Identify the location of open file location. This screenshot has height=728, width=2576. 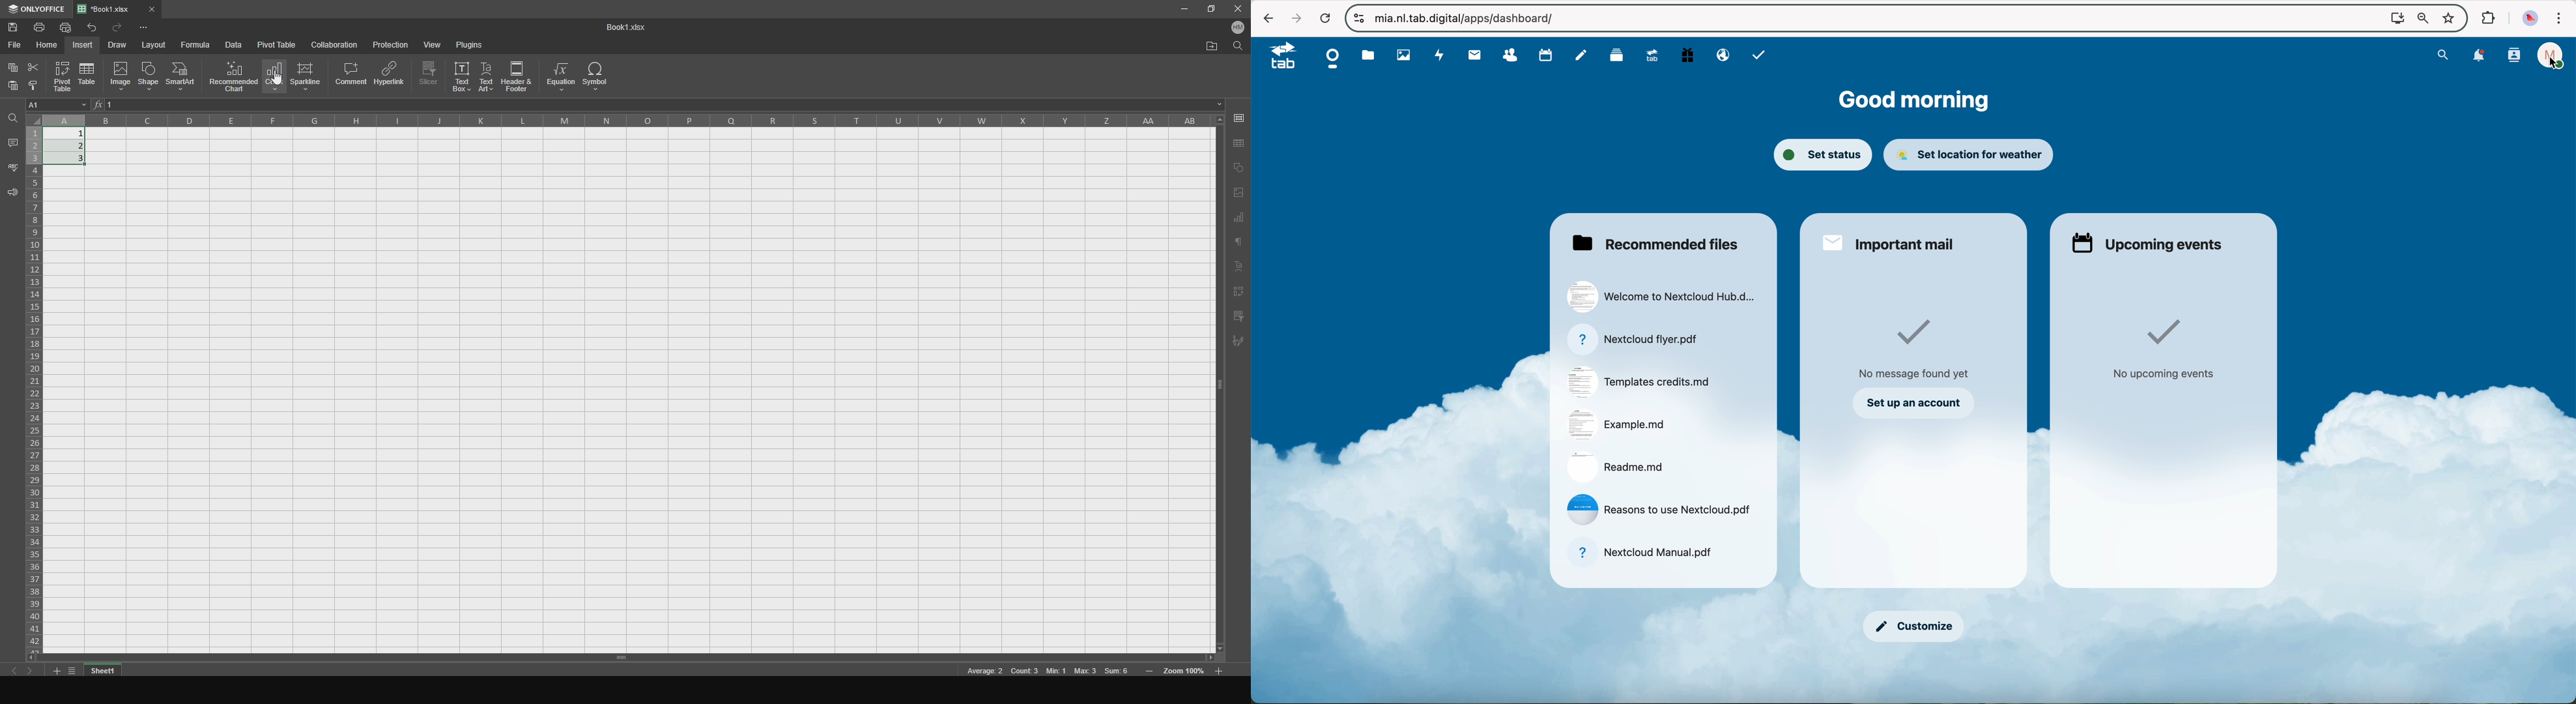
(1207, 45).